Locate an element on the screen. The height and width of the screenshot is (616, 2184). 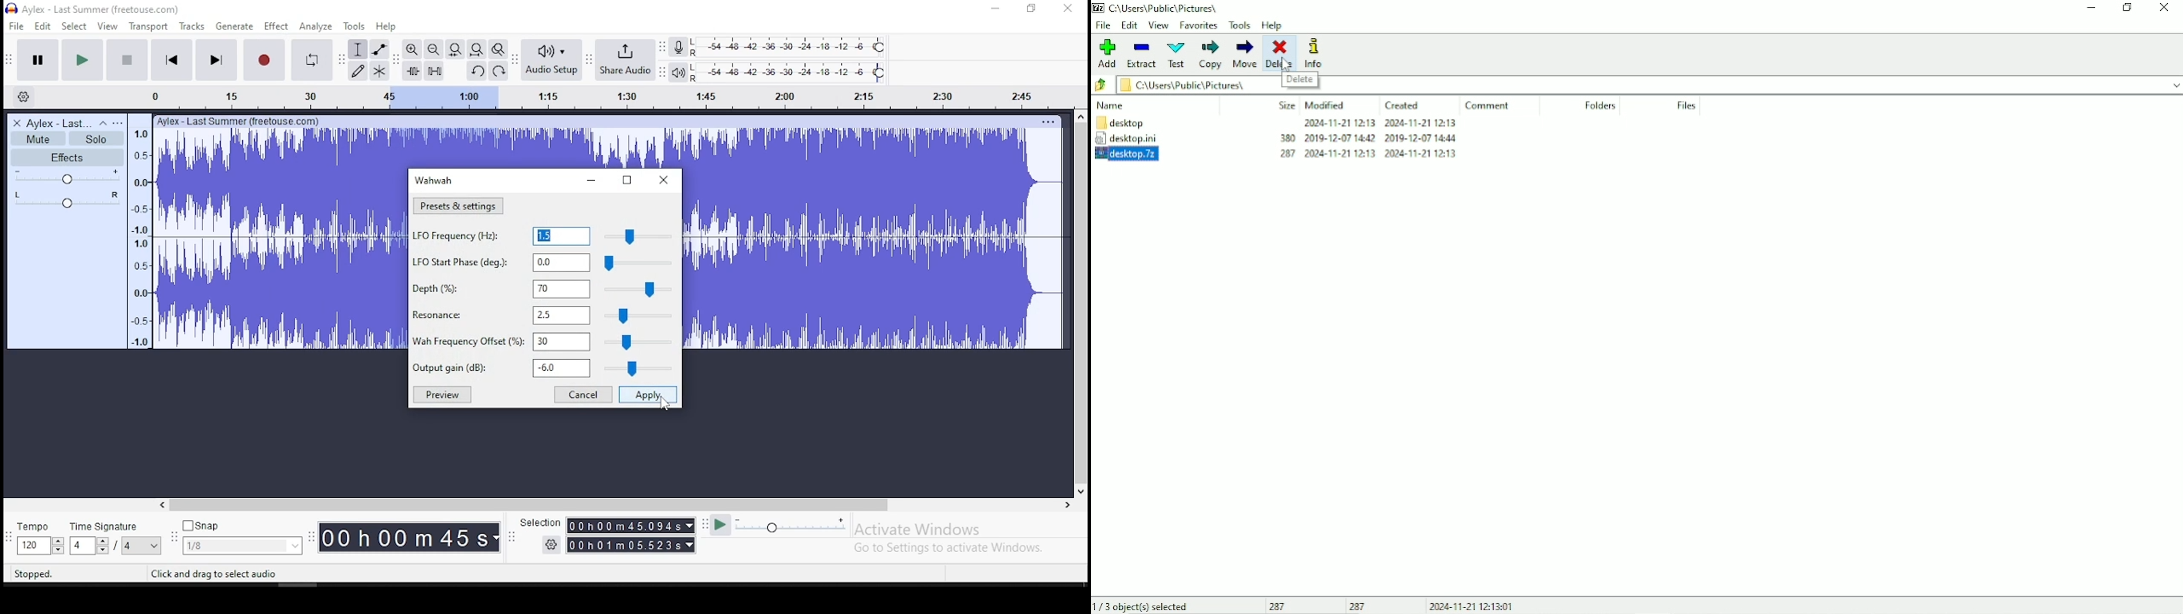
edit is located at coordinates (43, 26).